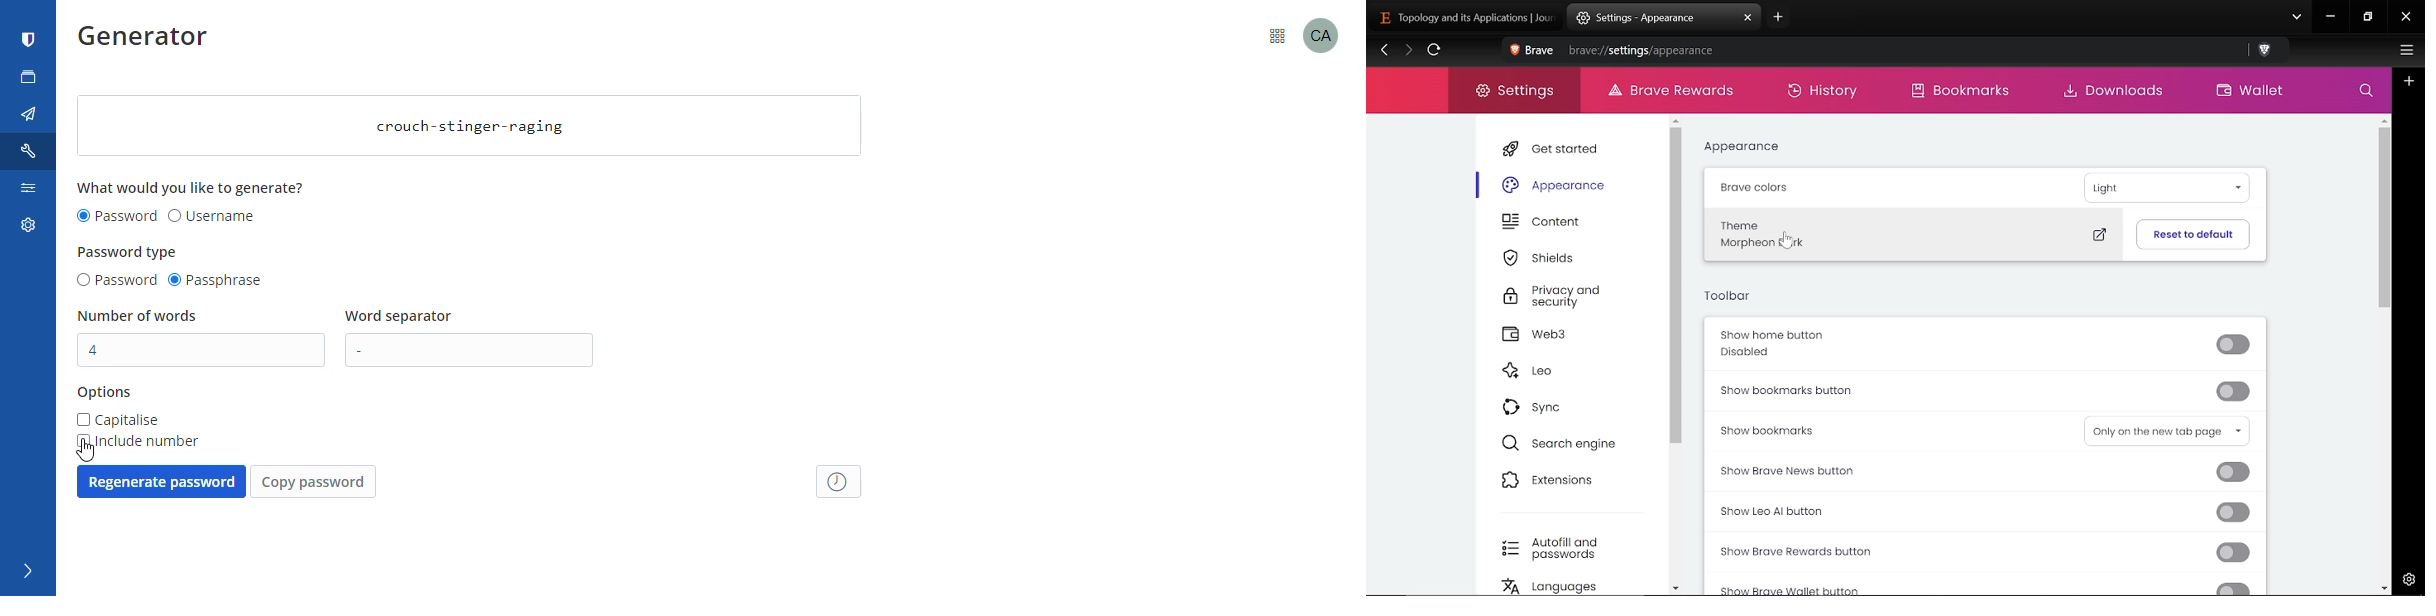  I want to click on new tab, so click(29, 77).